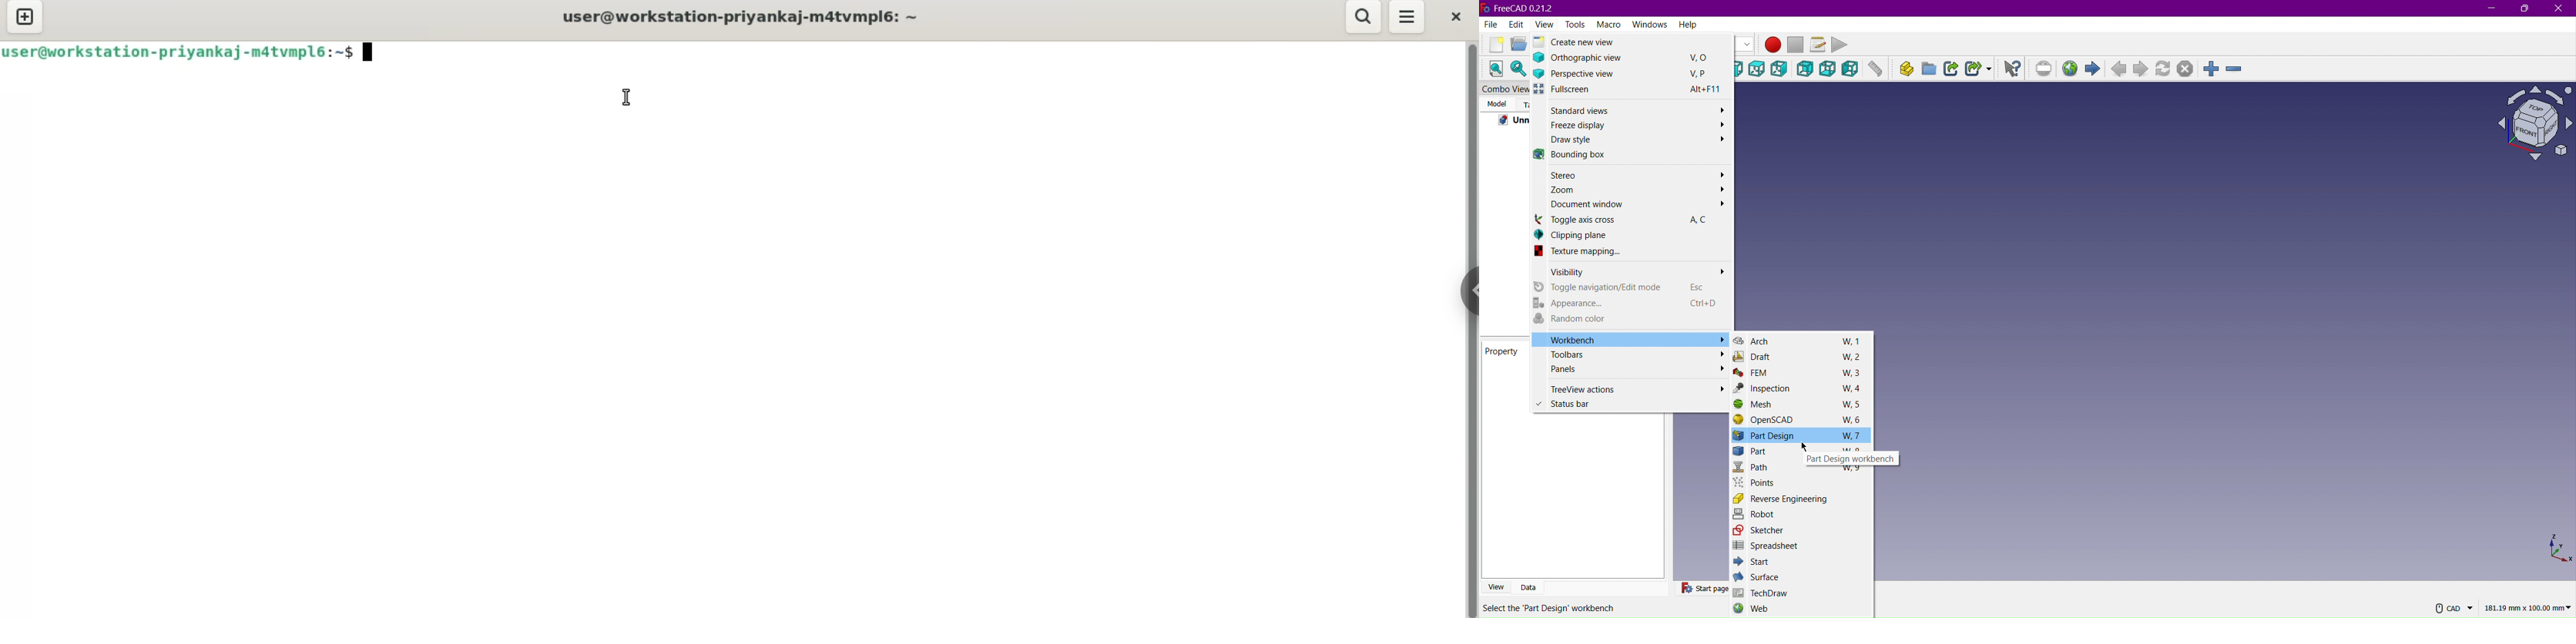 The height and width of the screenshot is (644, 2576). Describe the element at coordinates (2490, 9) in the screenshot. I see `Minimize` at that location.